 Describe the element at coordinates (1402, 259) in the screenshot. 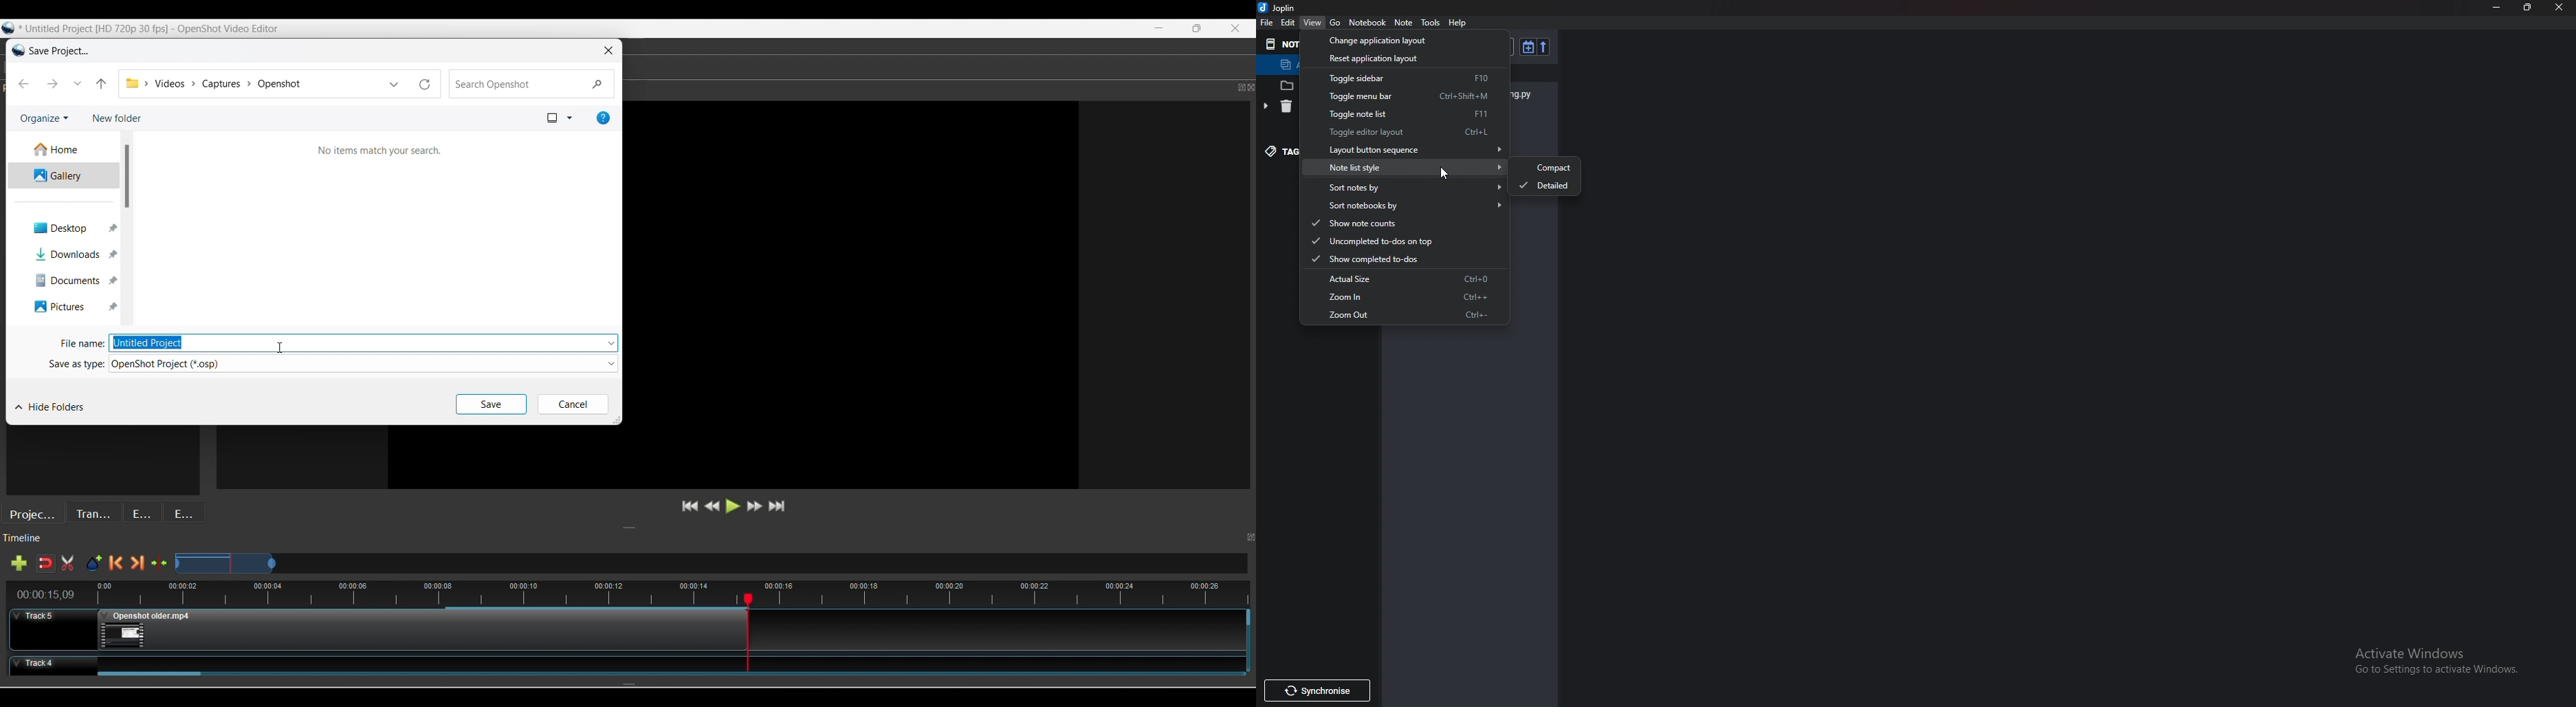

I see `Show completed to do's` at that location.